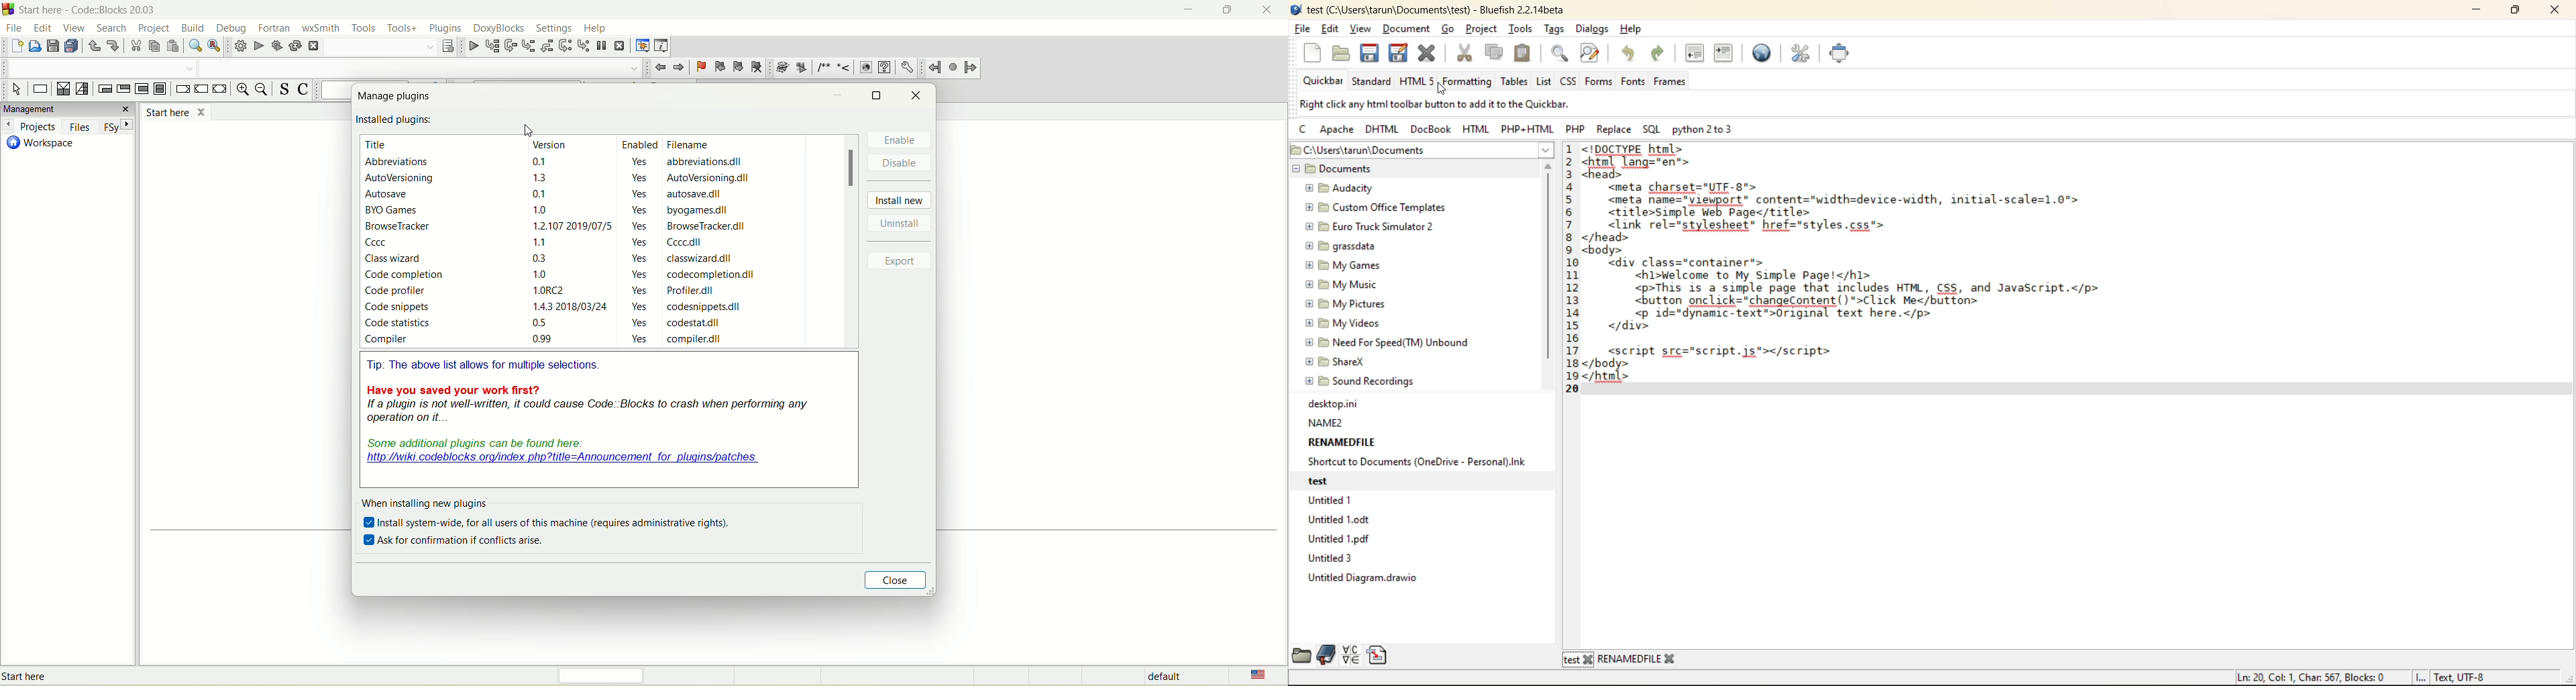  I want to click on Code completion compiler, so click(420, 67).